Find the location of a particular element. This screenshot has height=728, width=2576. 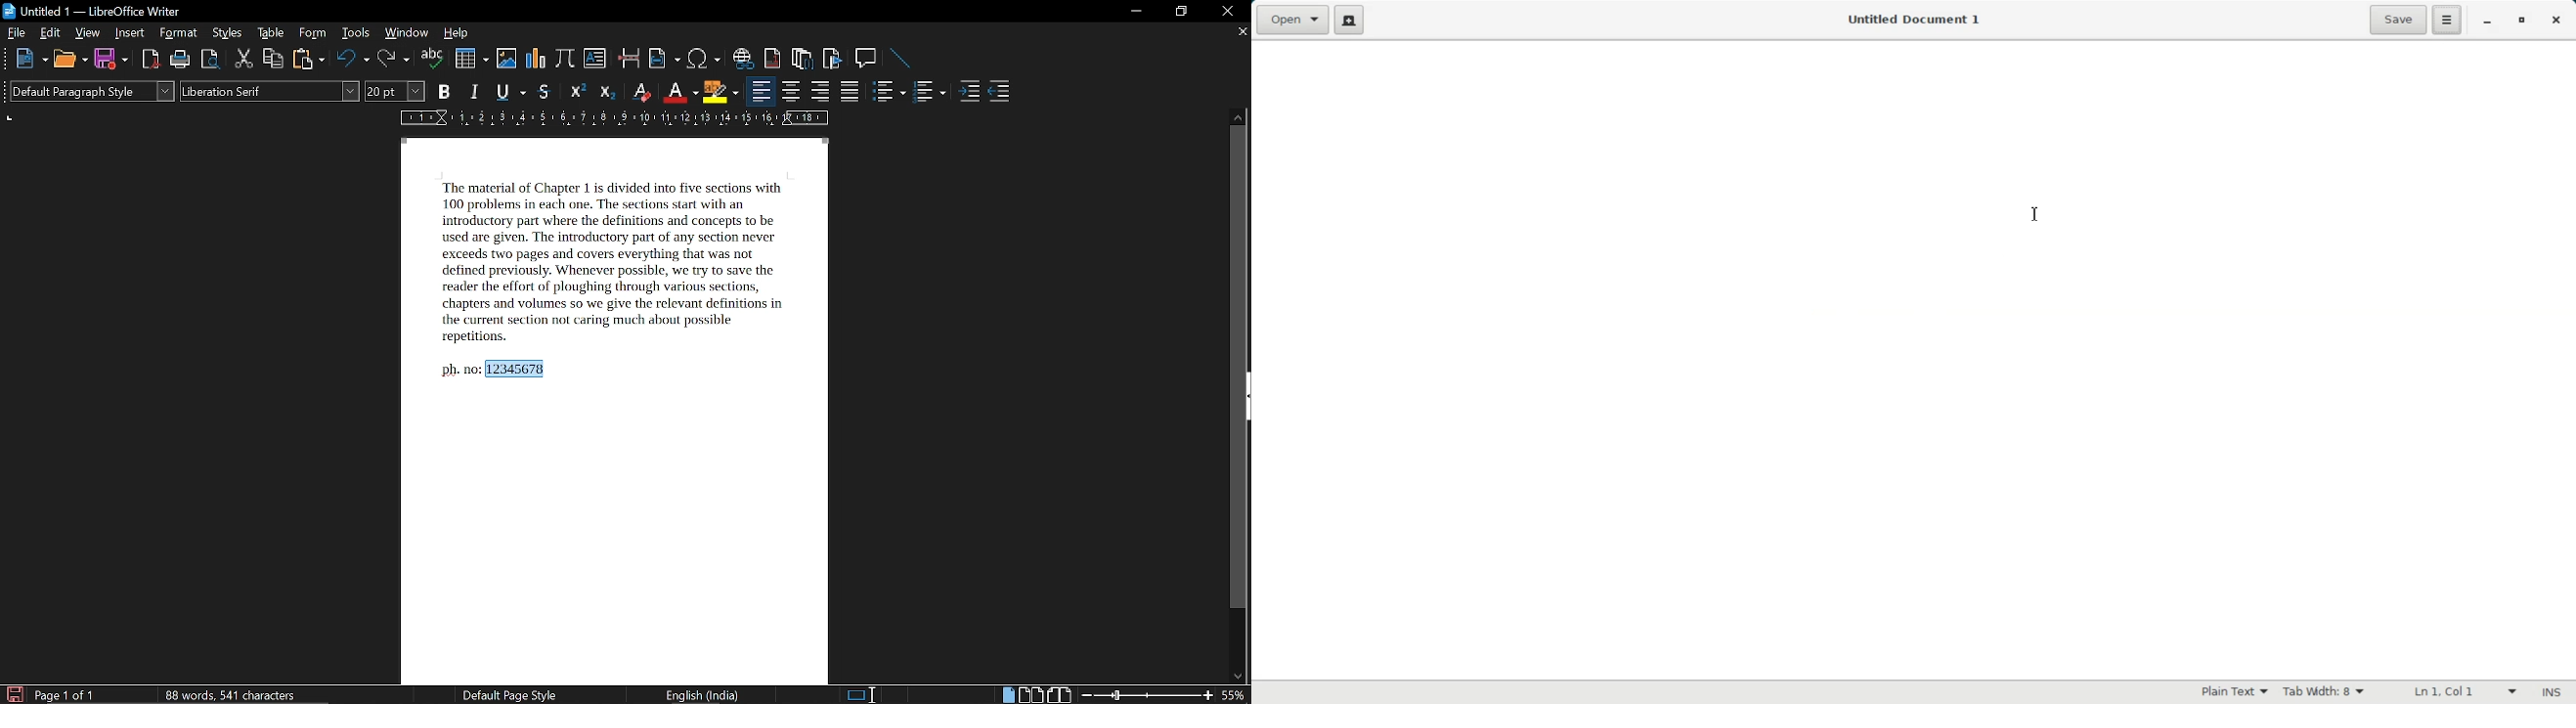

close is located at coordinates (1229, 11).